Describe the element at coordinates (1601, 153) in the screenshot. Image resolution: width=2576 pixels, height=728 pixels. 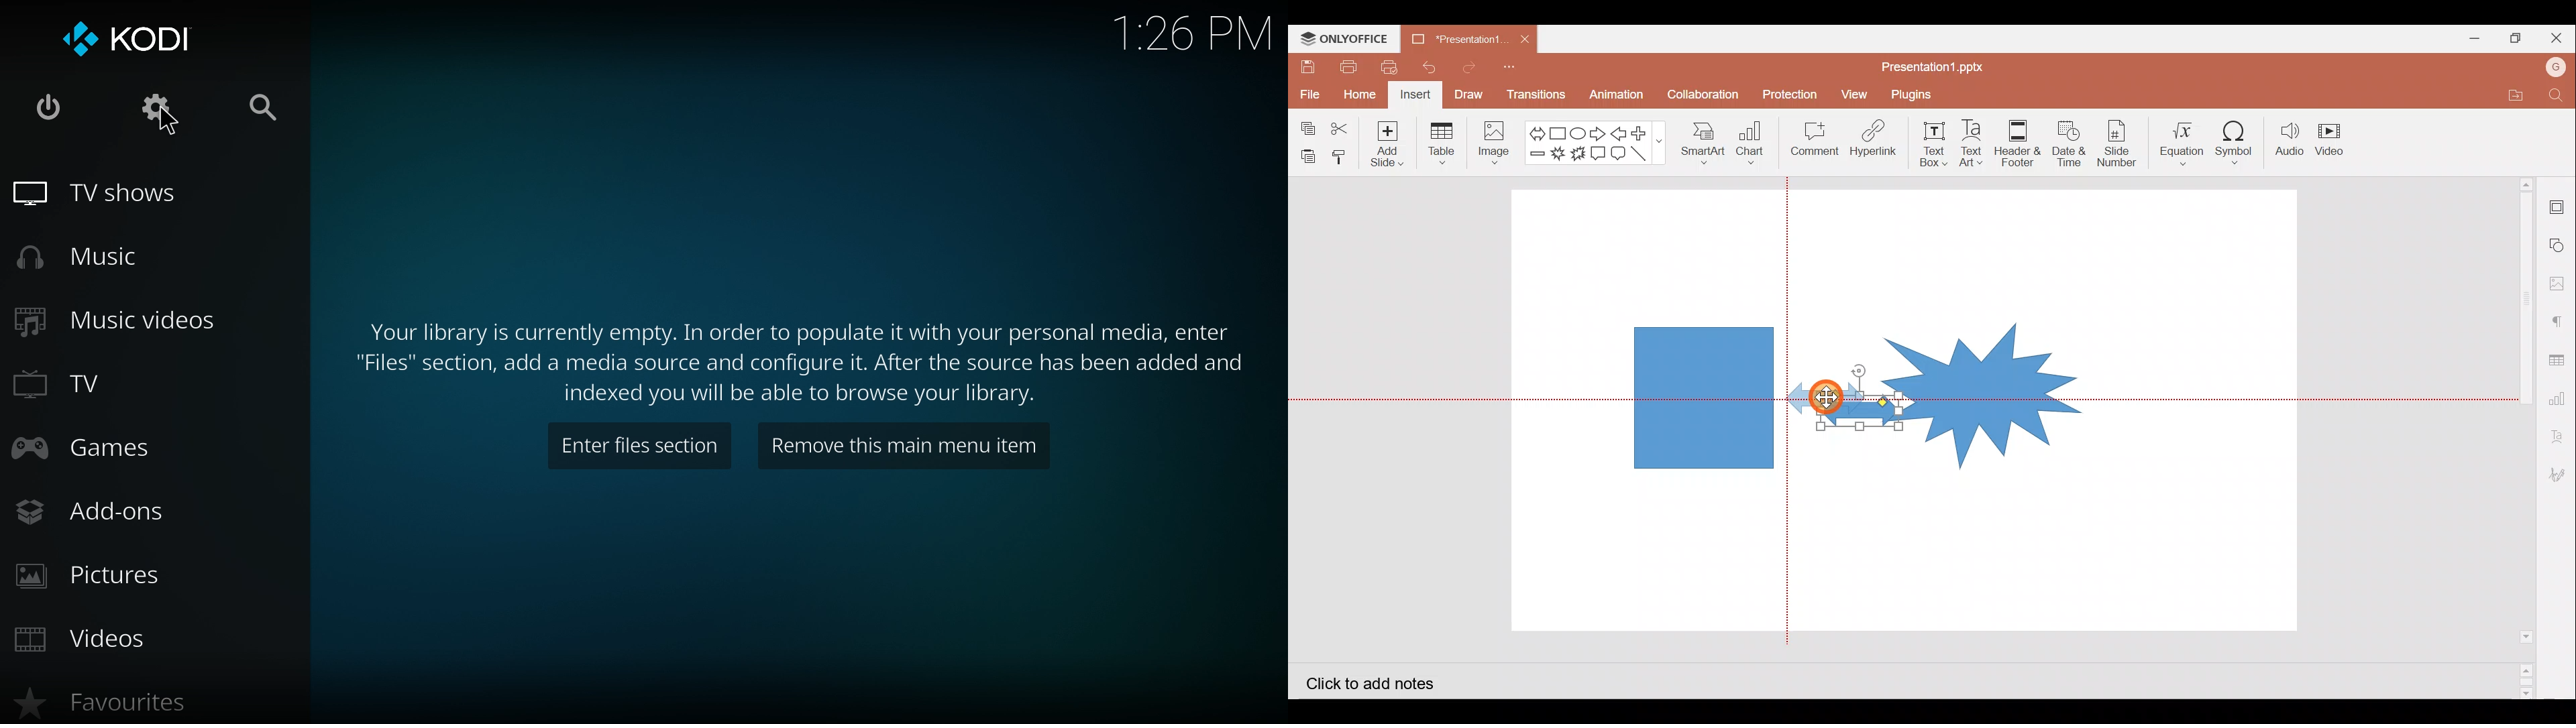
I see `Rectangular callout` at that location.